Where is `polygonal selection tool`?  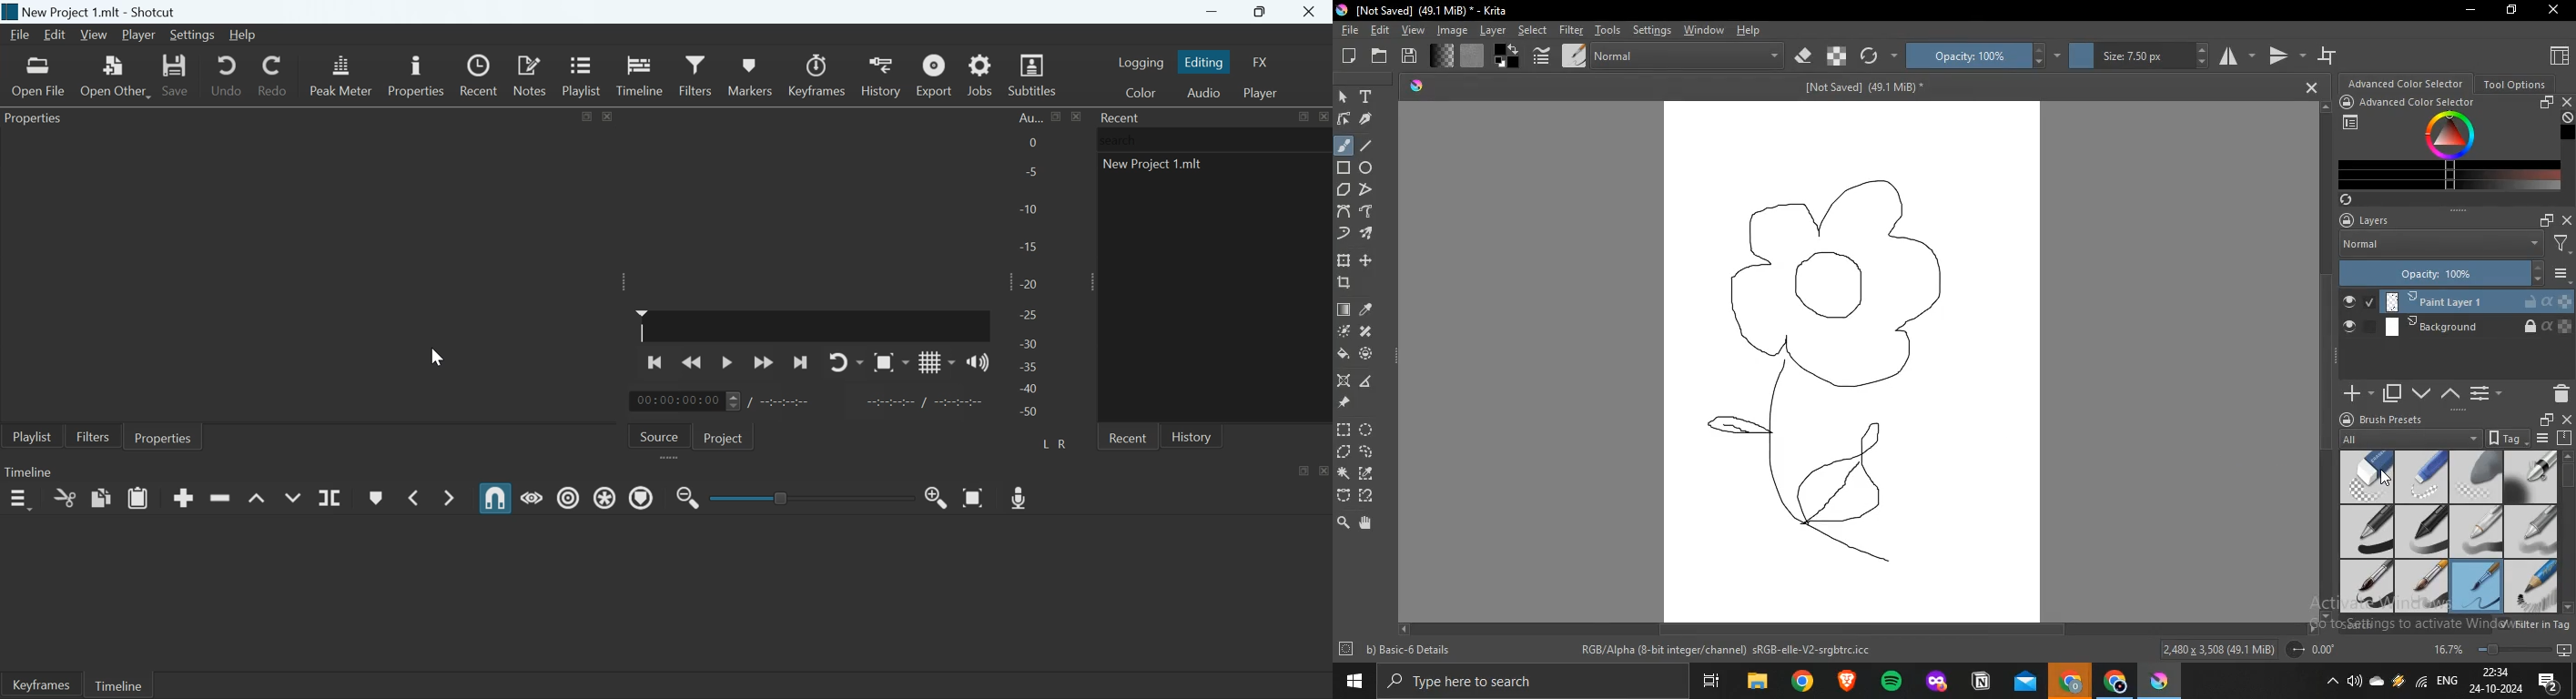
polygonal selection tool is located at coordinates (1346, 451).